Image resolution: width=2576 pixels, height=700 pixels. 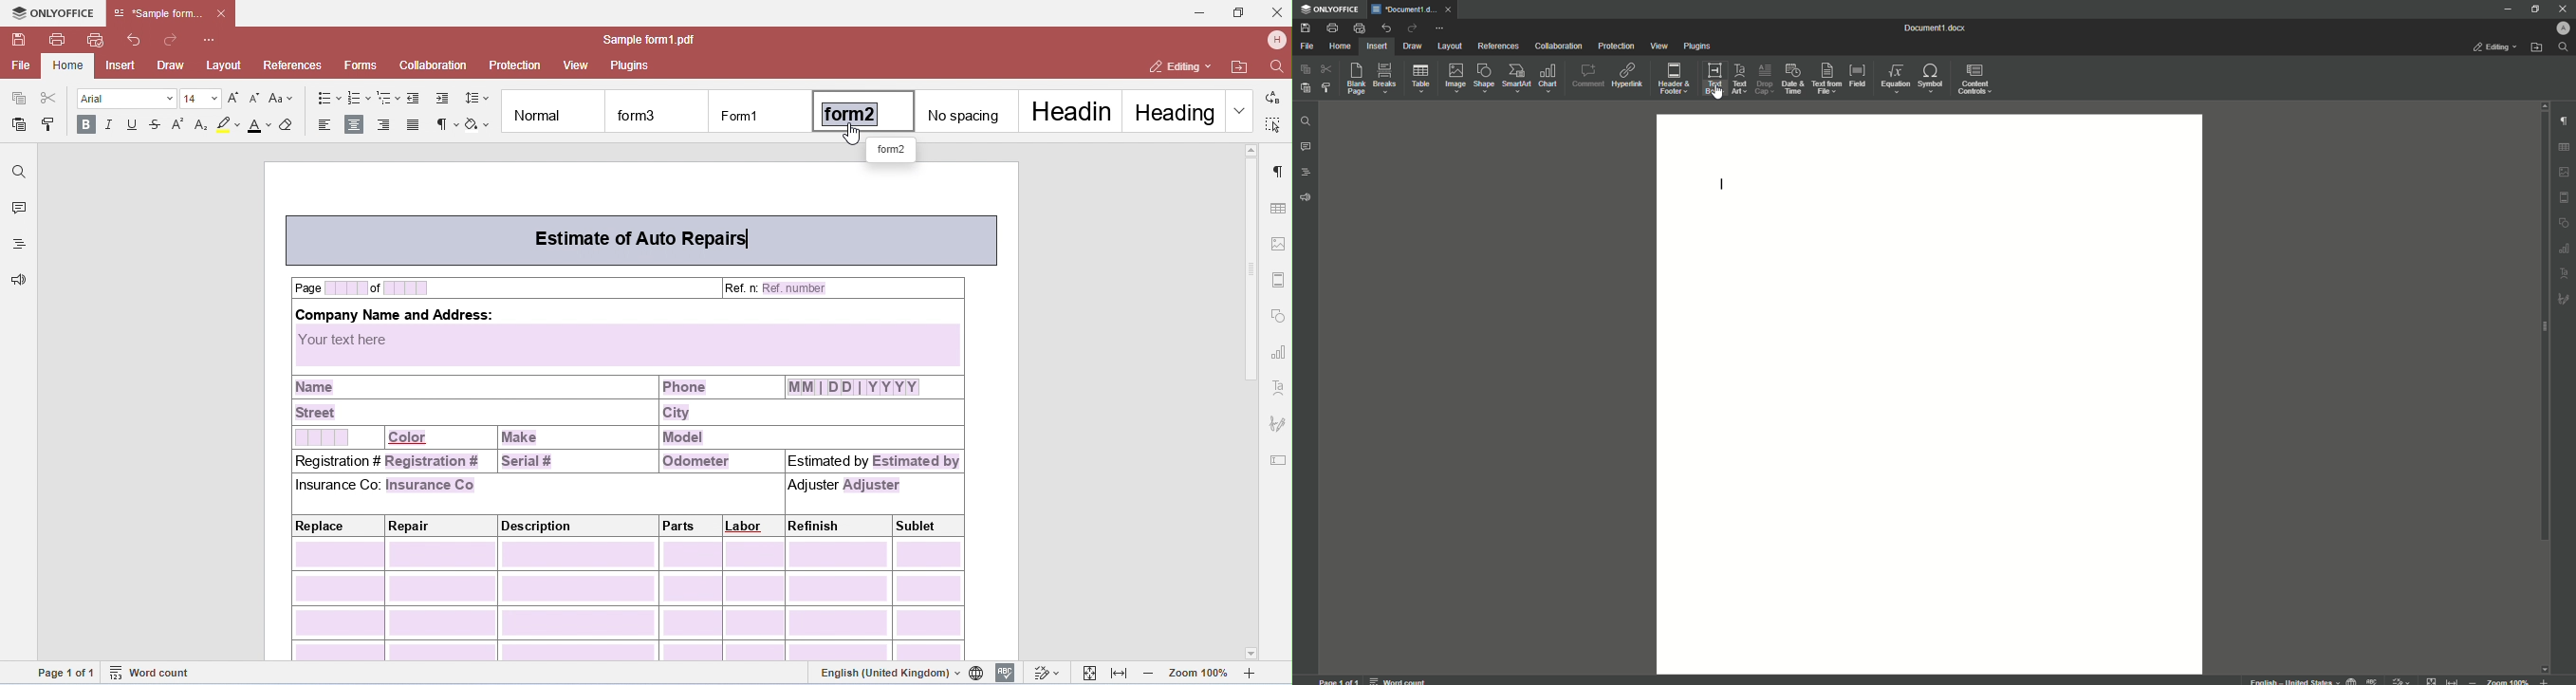 What do you see at coordinates (1305, 122) in the screenshot?
I see `Find` at bounding box center [1305, 122].